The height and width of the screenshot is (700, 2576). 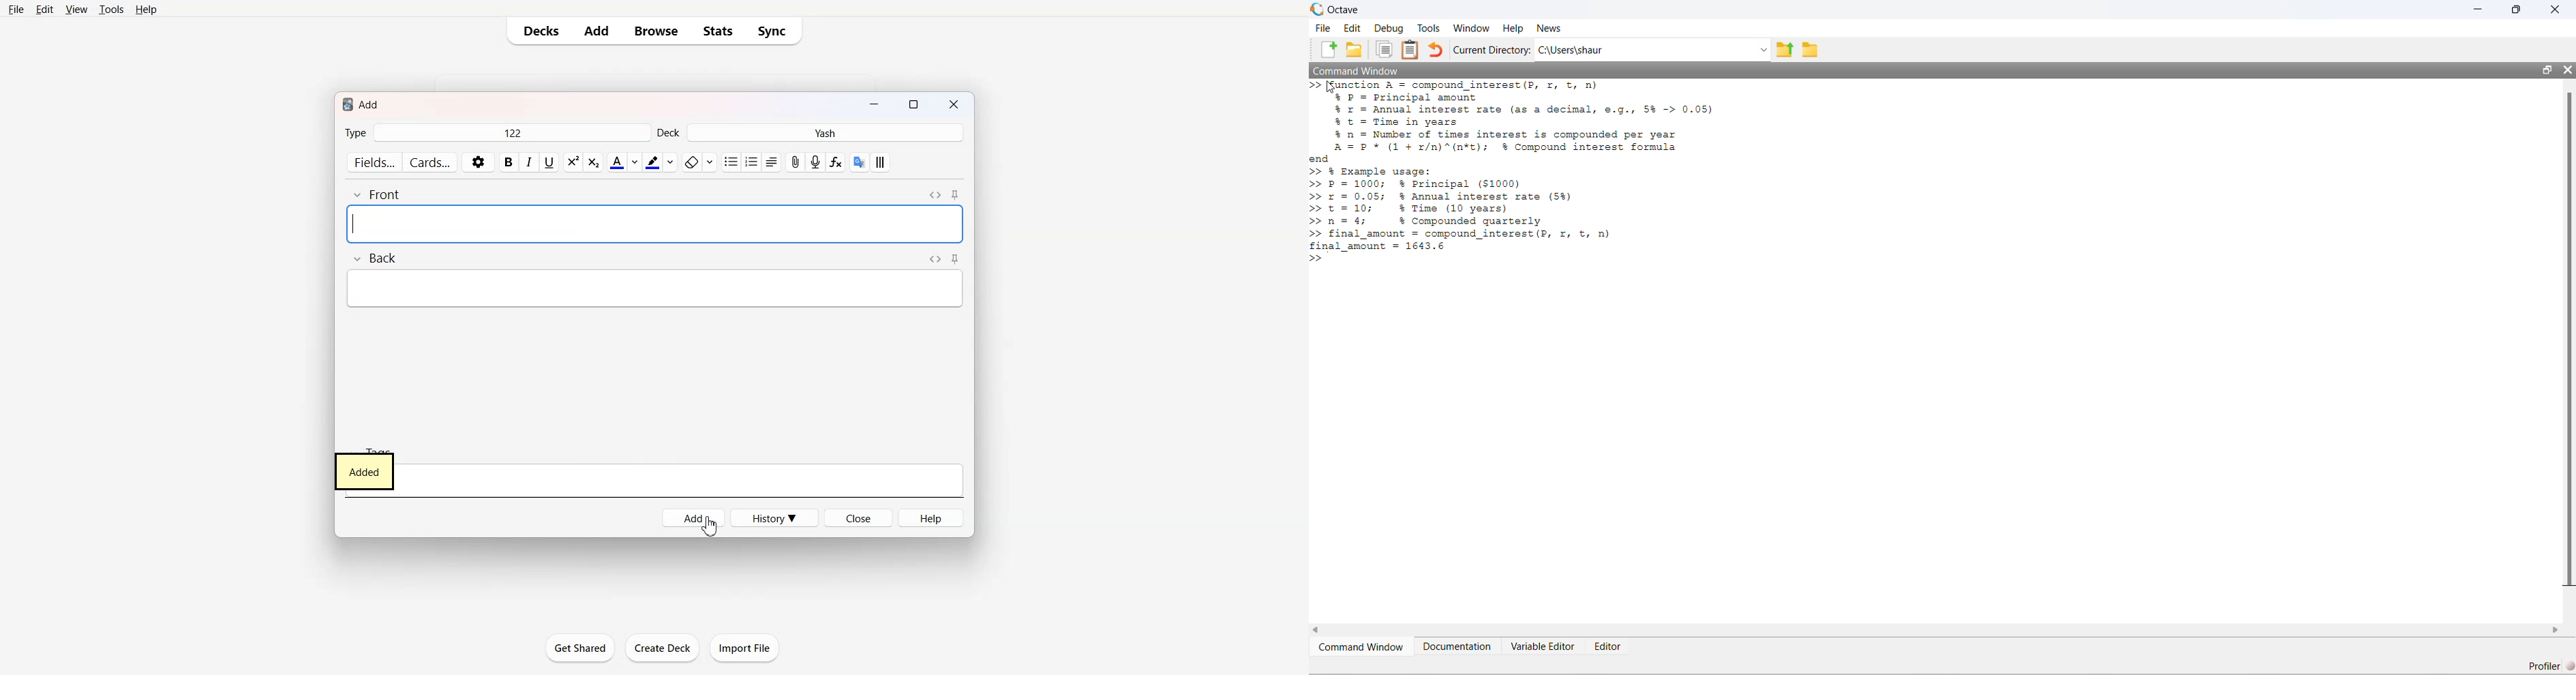 What do you see at coordinates (699, 162) in the screenshot?
I see `Remove Format` at bounding box center [699, 162].